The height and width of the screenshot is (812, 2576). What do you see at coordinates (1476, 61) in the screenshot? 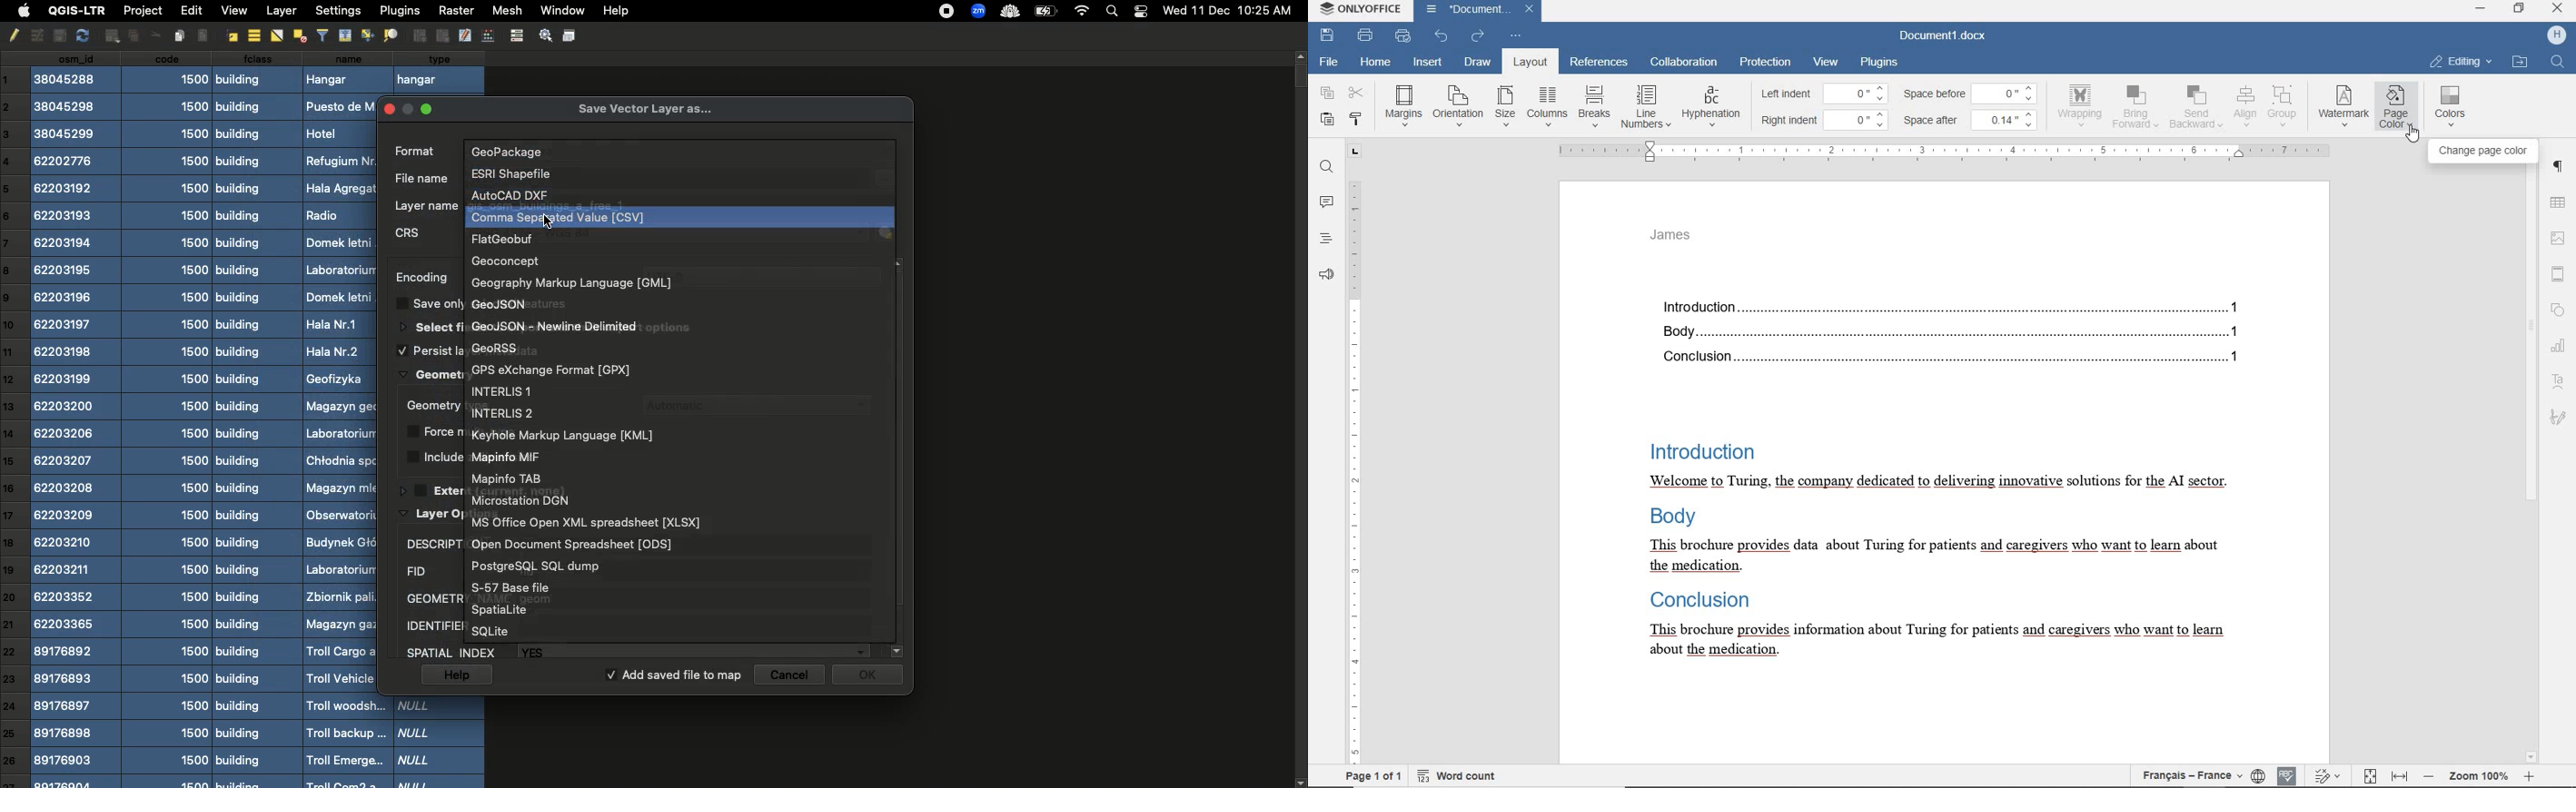
I see `draw` at bounding box center [1476, 61].